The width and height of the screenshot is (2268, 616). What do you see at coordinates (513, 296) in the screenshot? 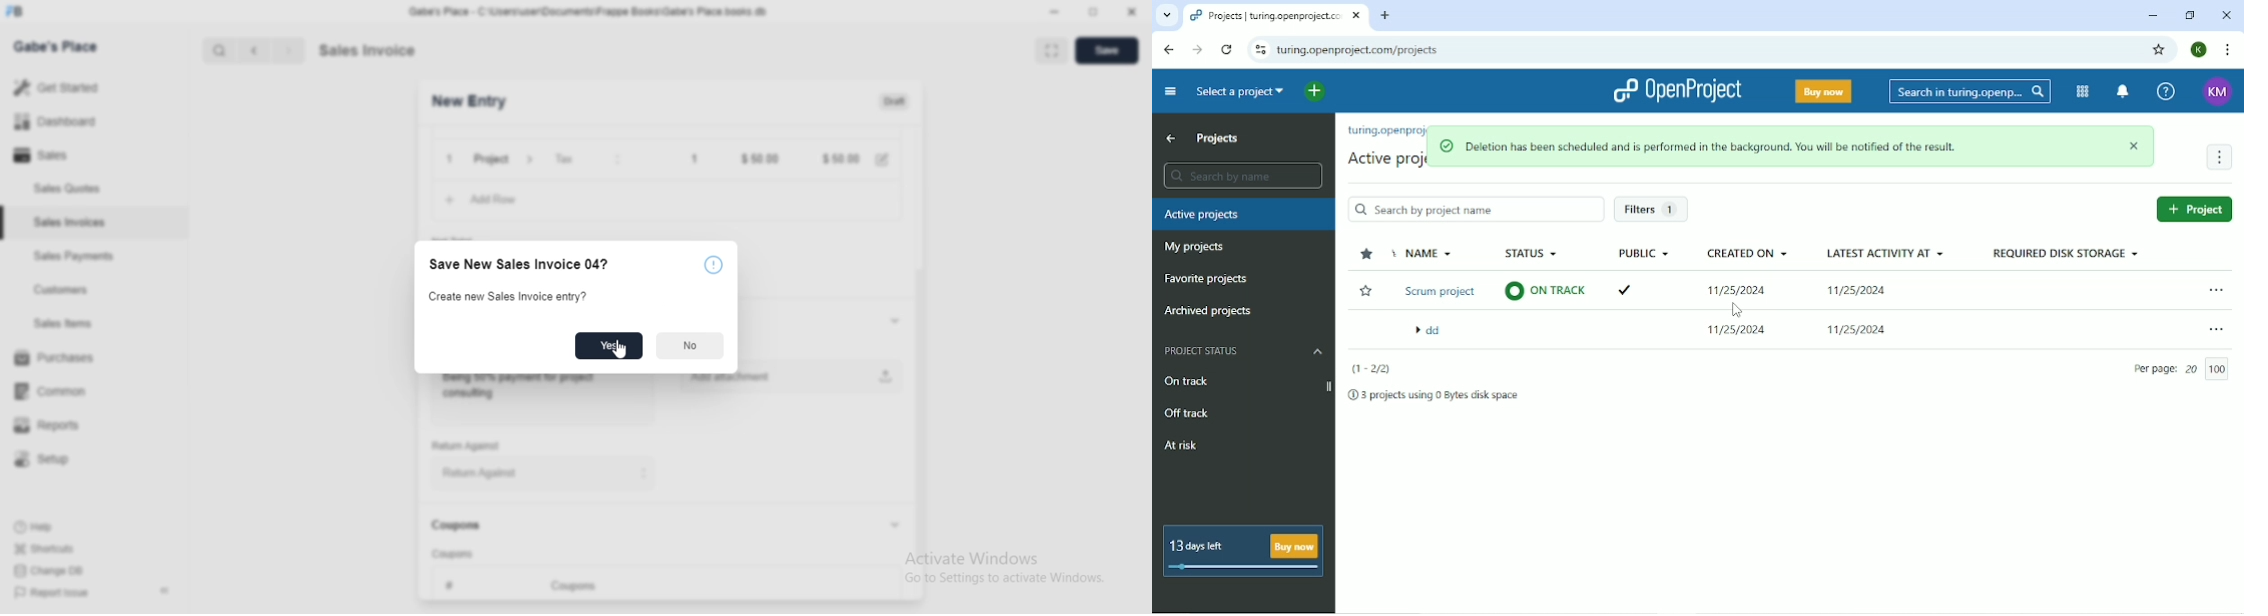
I see `Create new Sales Invoice entry?` at bounding box center [513, 296].